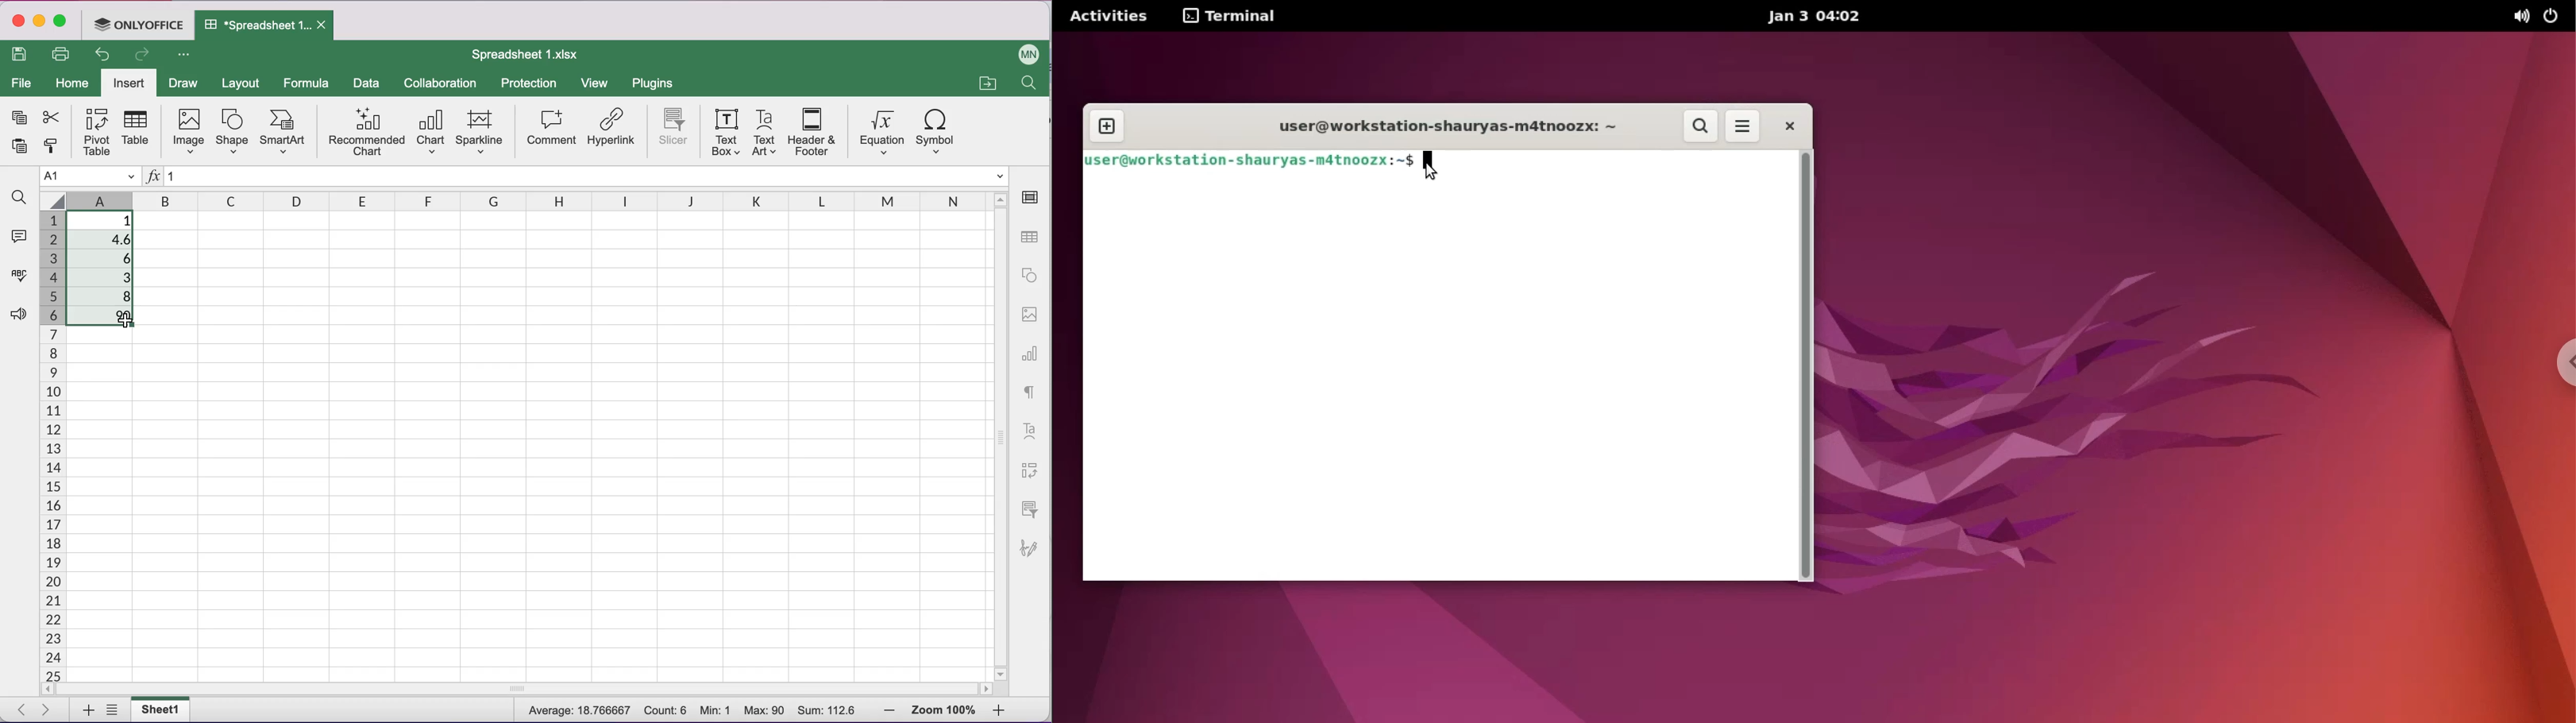 Image resolution: width=2576 pixels, height=728 pixels. I want to click on header and footer, so click(812, 132).